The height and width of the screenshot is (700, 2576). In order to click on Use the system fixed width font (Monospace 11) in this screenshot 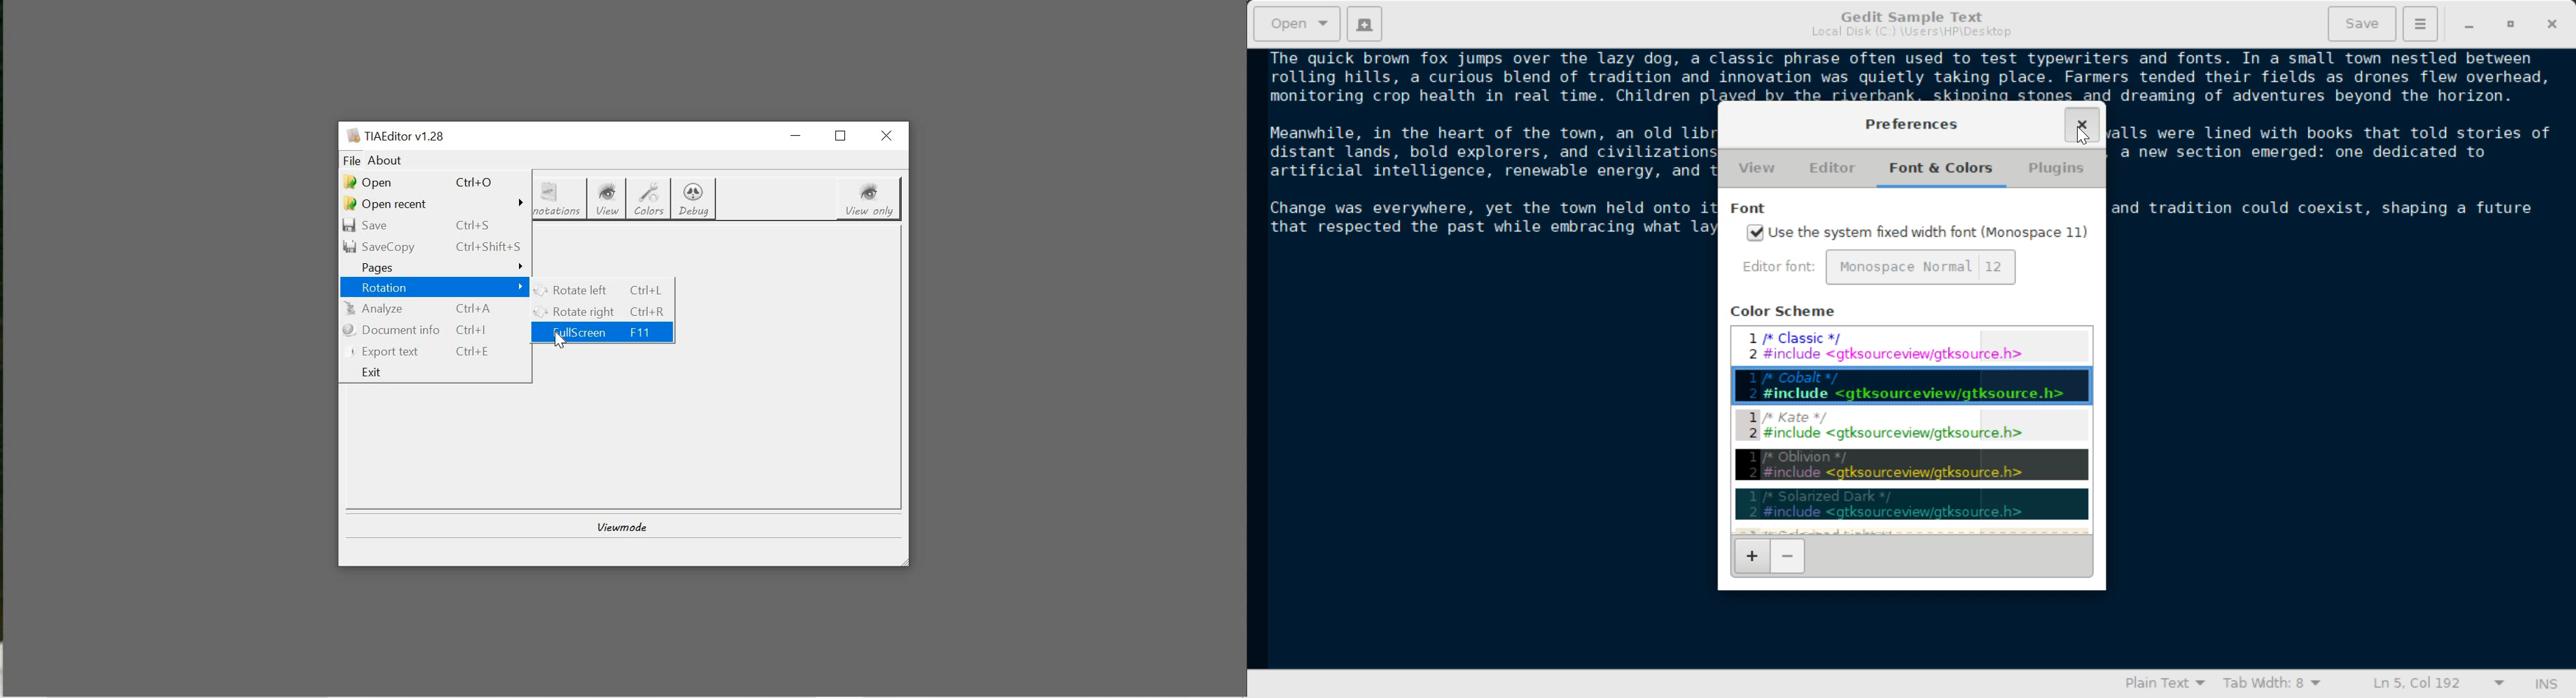, I will do `click(1919, 234)`.